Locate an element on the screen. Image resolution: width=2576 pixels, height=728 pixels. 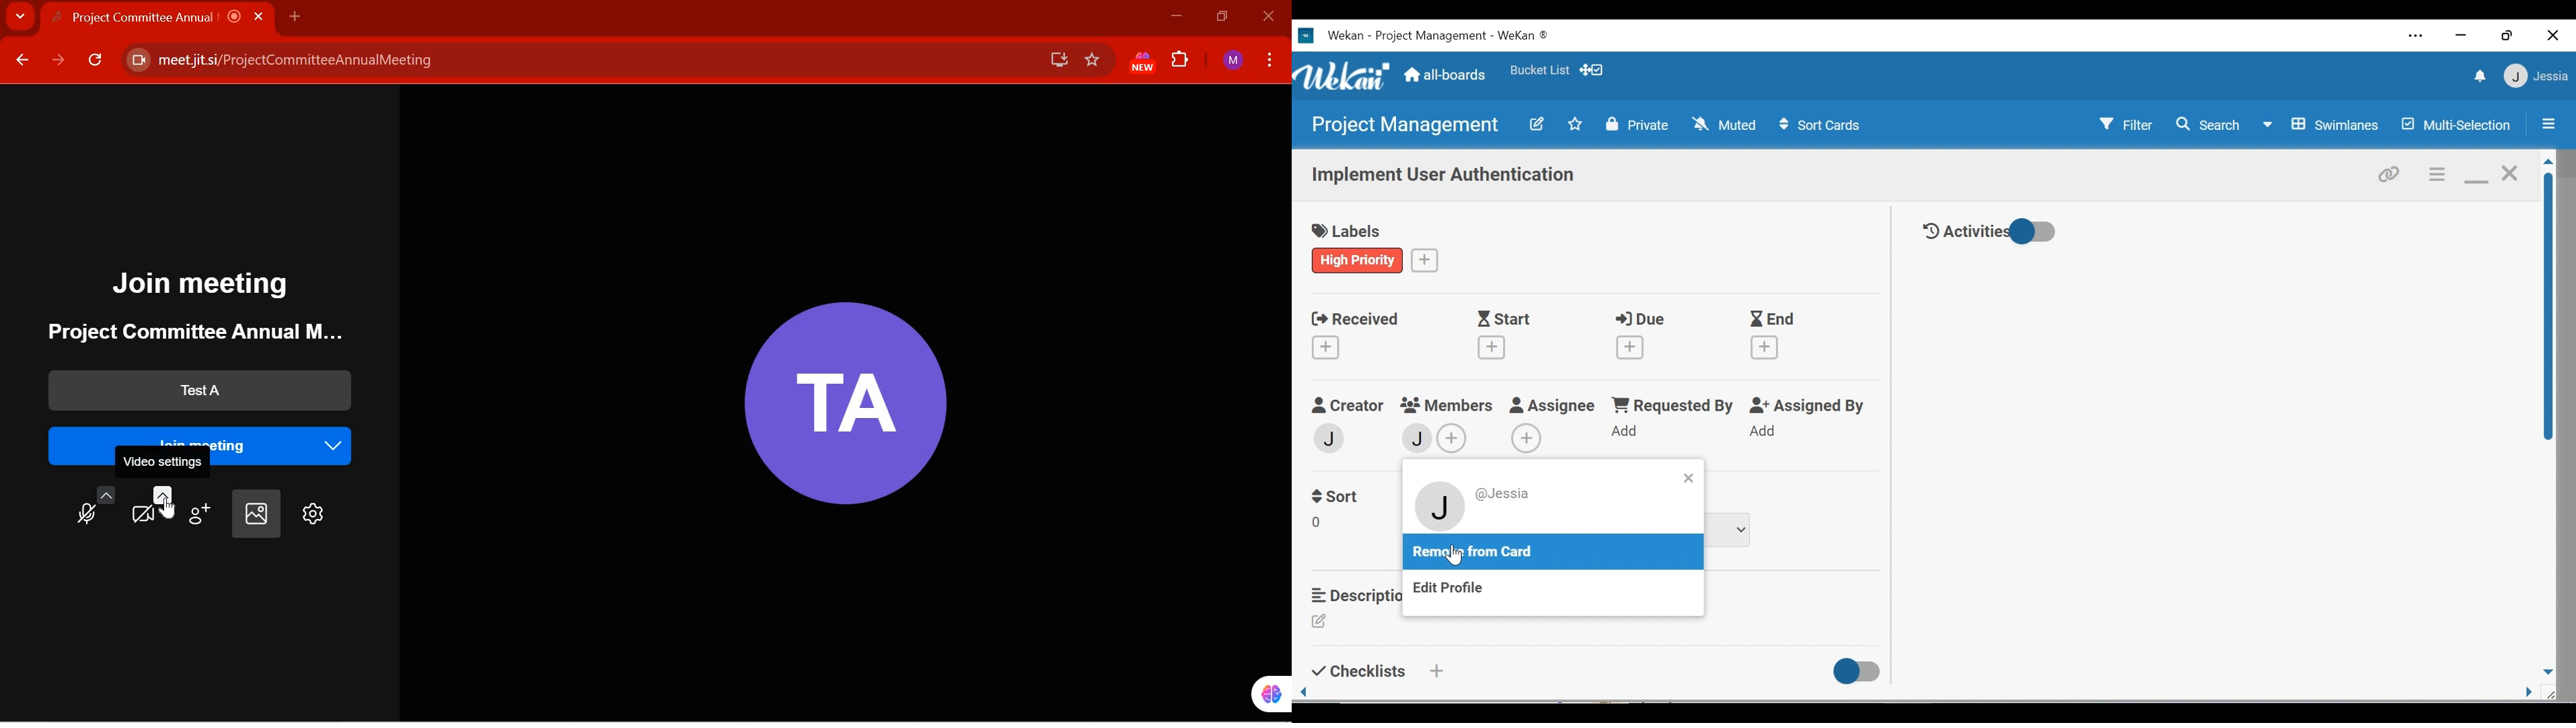
notifications is located at coordinates (2477, 78).